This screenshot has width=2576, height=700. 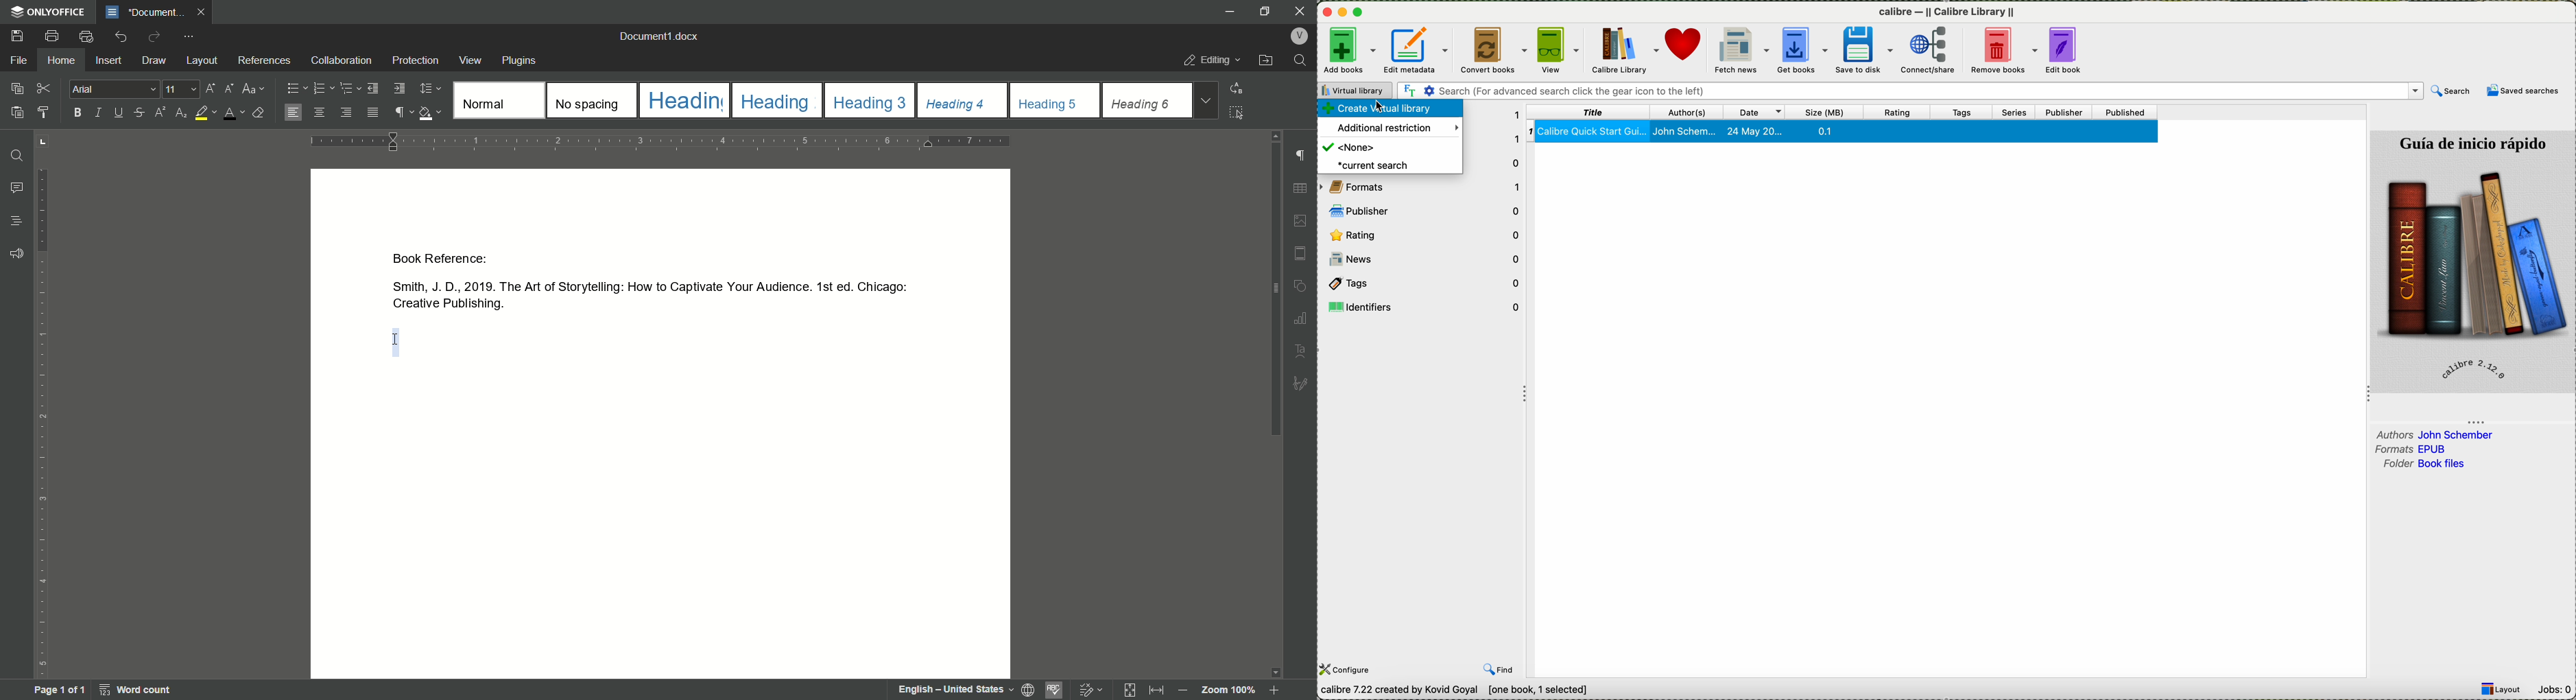 What do you see at coordinates (43, 406) in the screenshot?
I see `vertical orientation` at bounding box center [43, 406].